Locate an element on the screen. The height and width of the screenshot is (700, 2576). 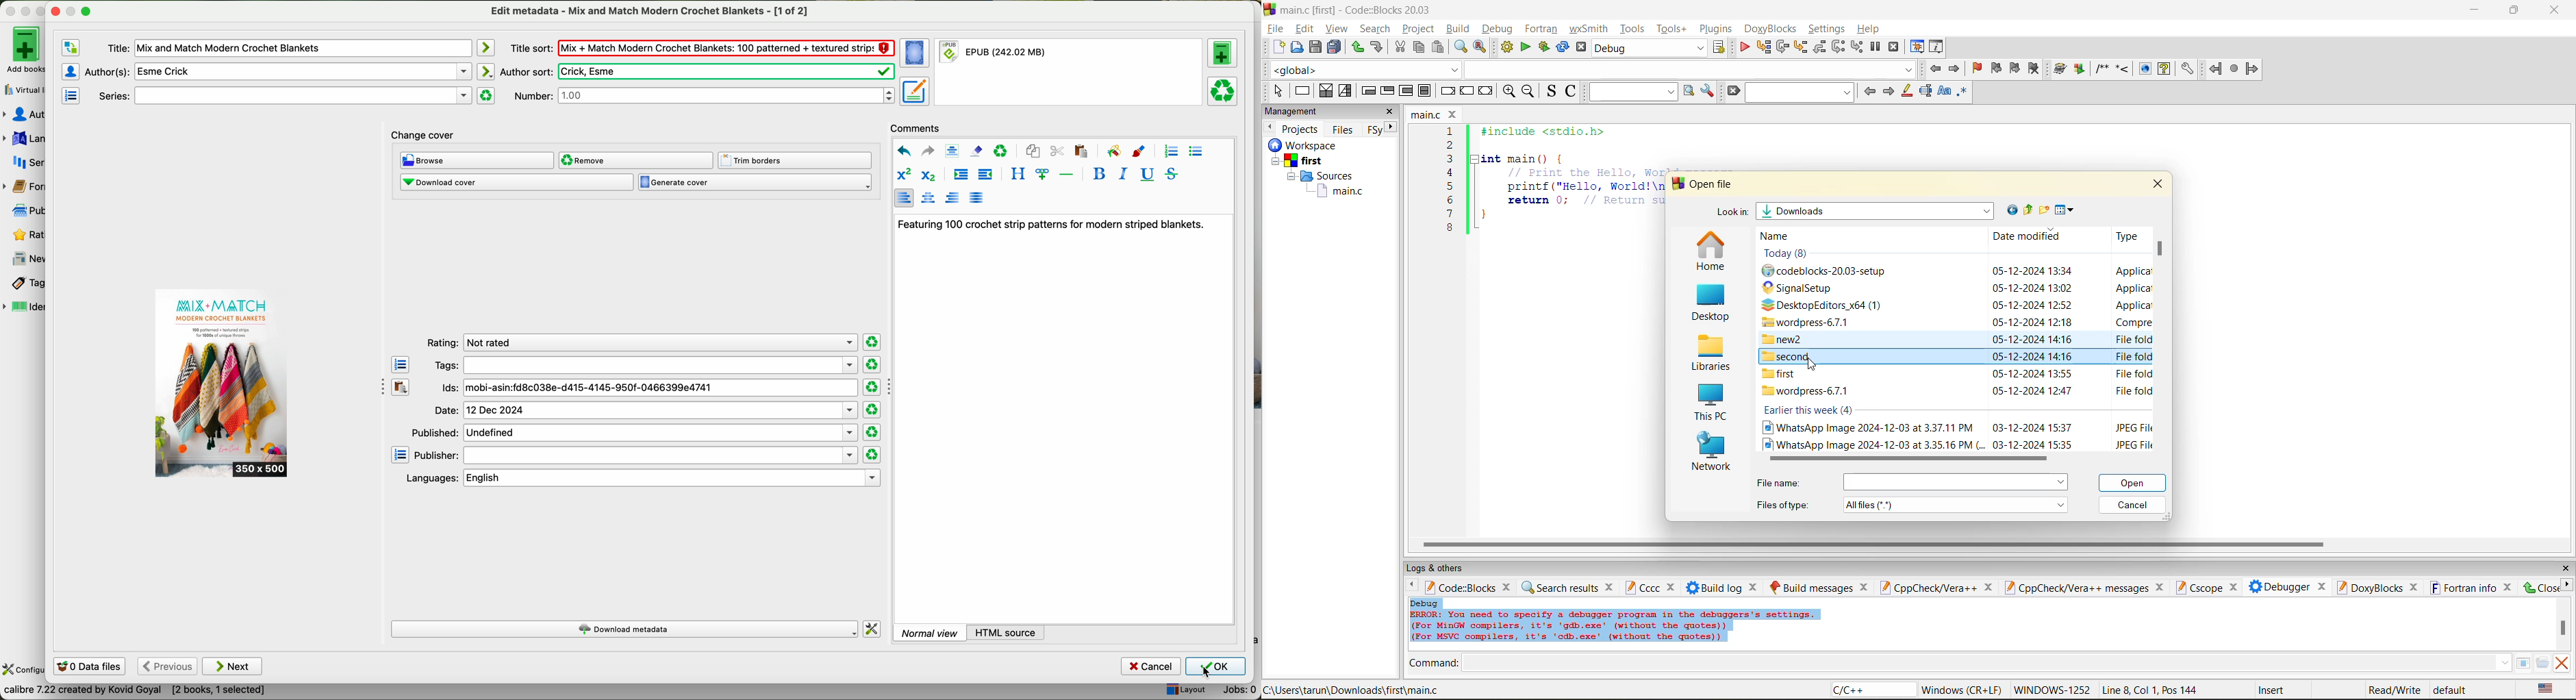
build target is located at coordinates (1650, 47).